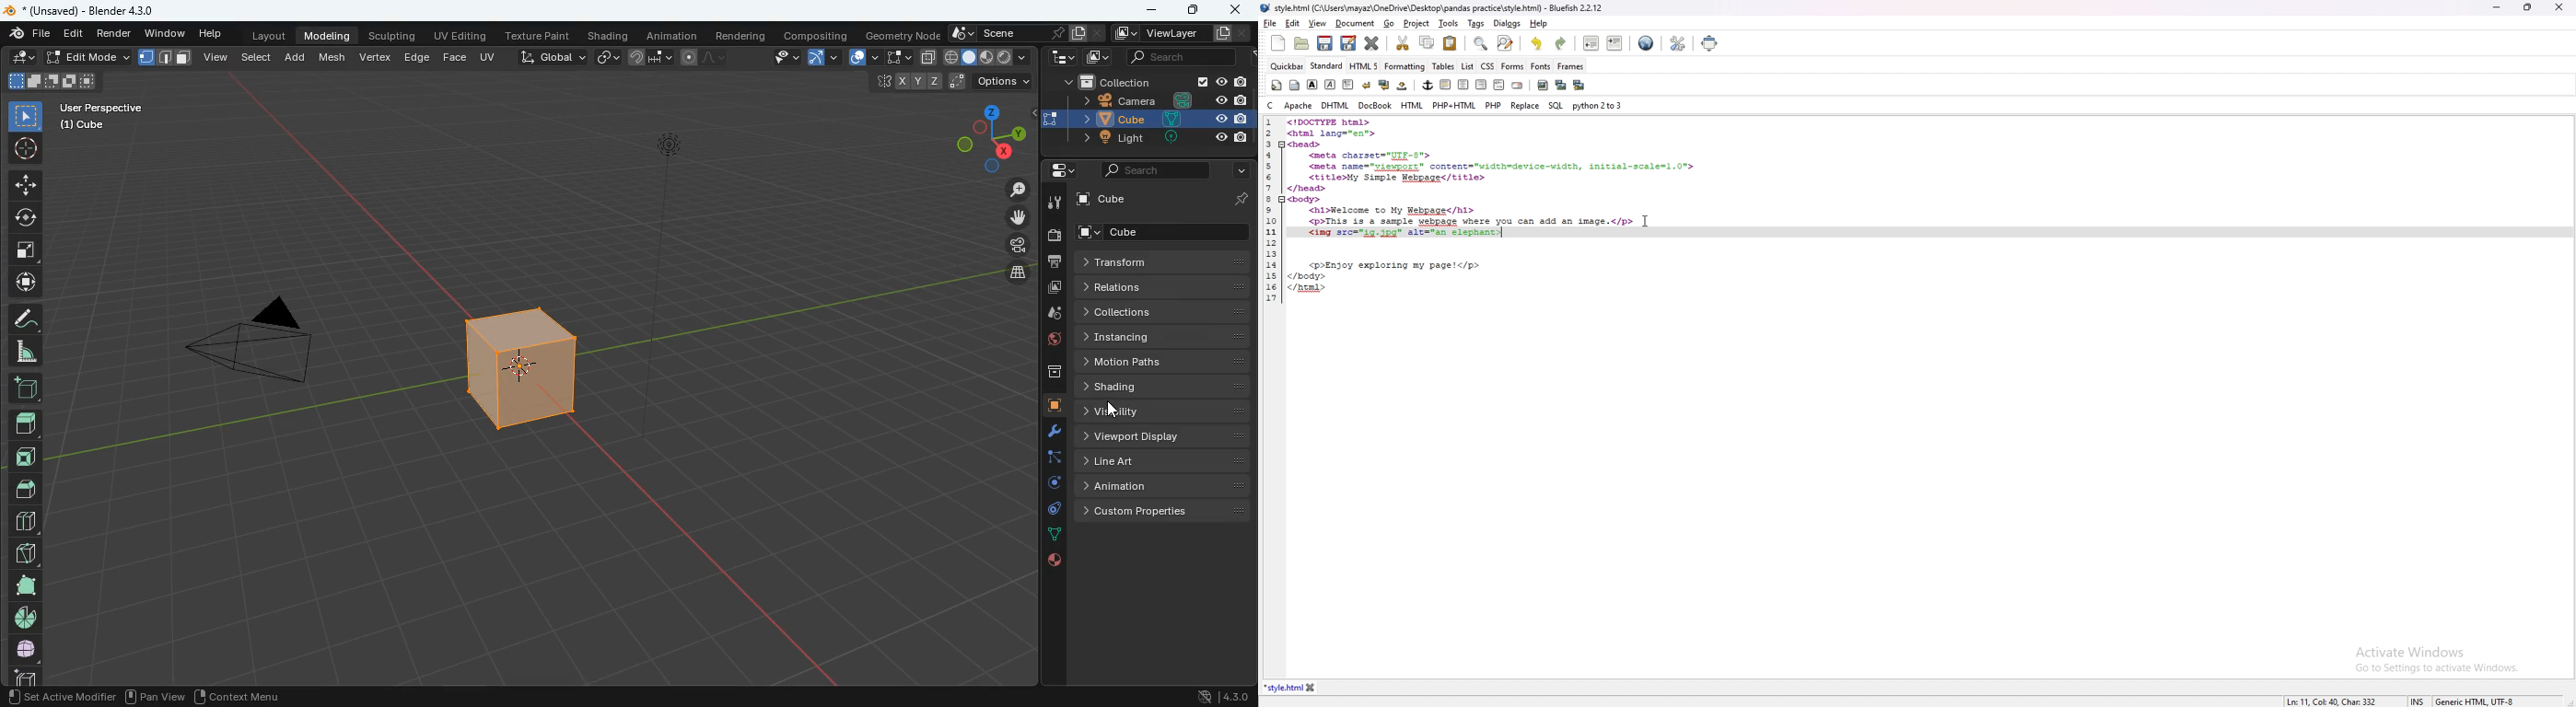  I want to click on camera, so click(258, 344).